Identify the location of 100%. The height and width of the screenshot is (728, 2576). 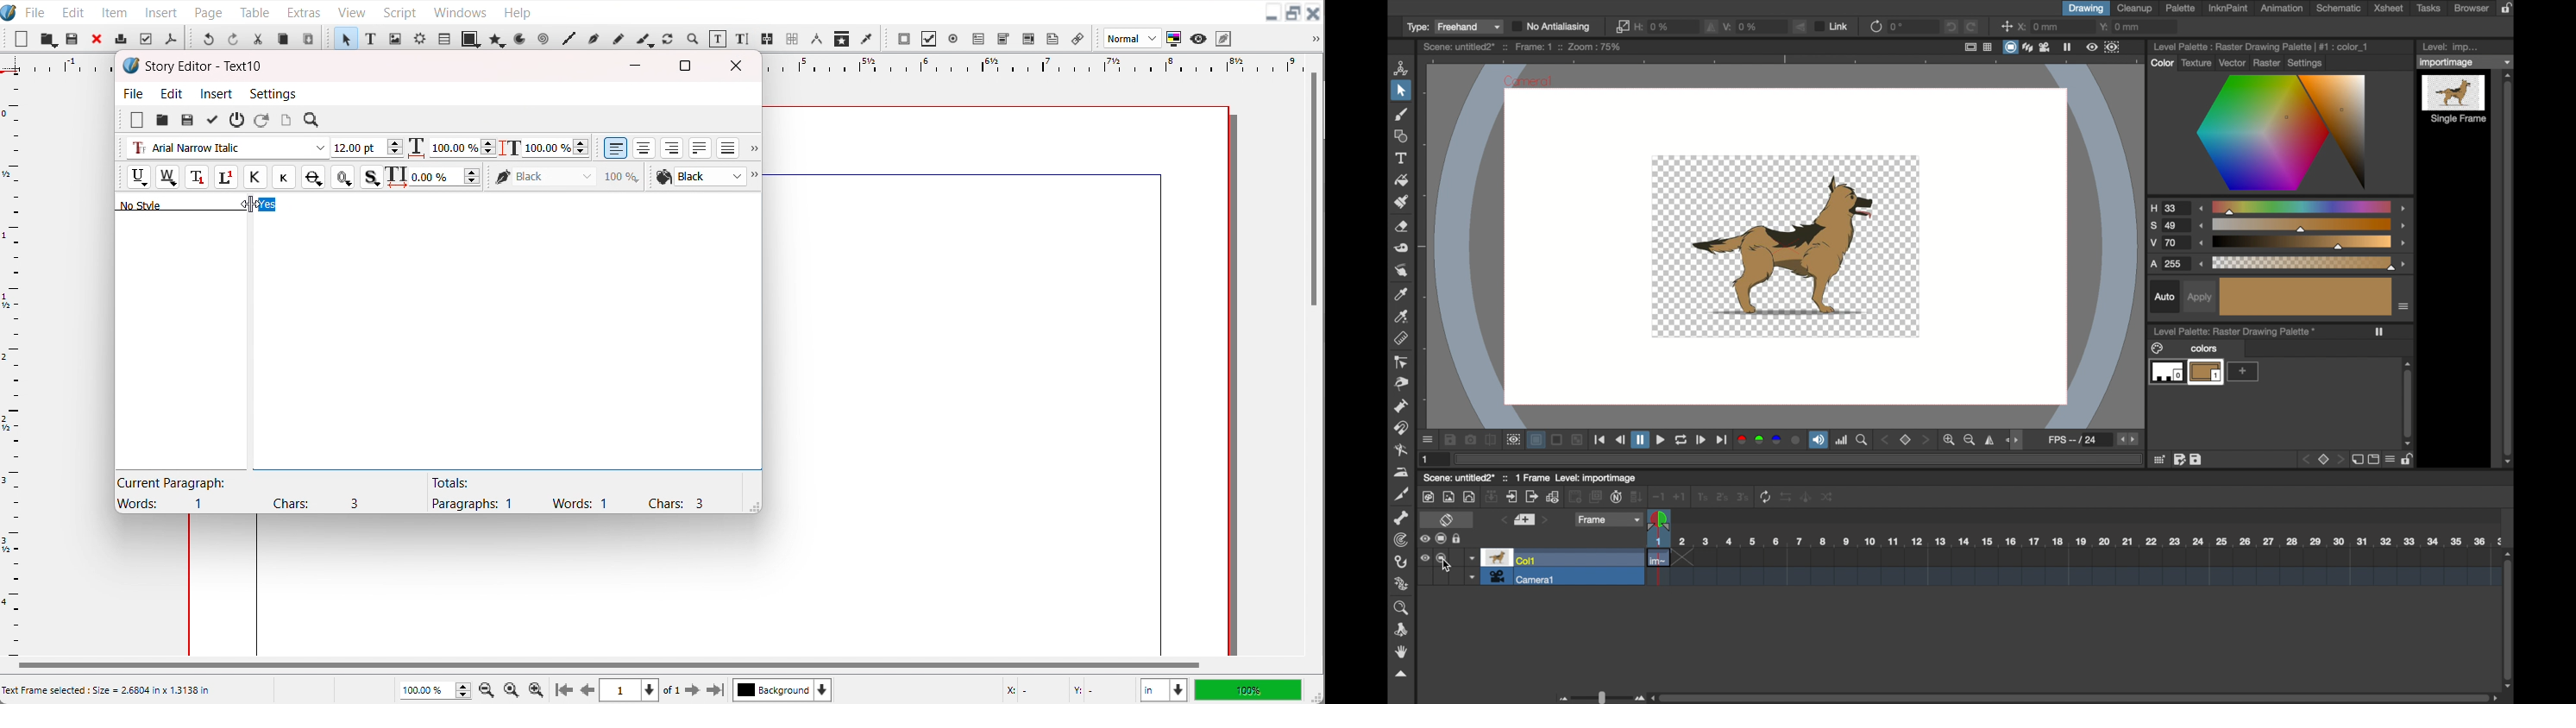
(1247, 689).